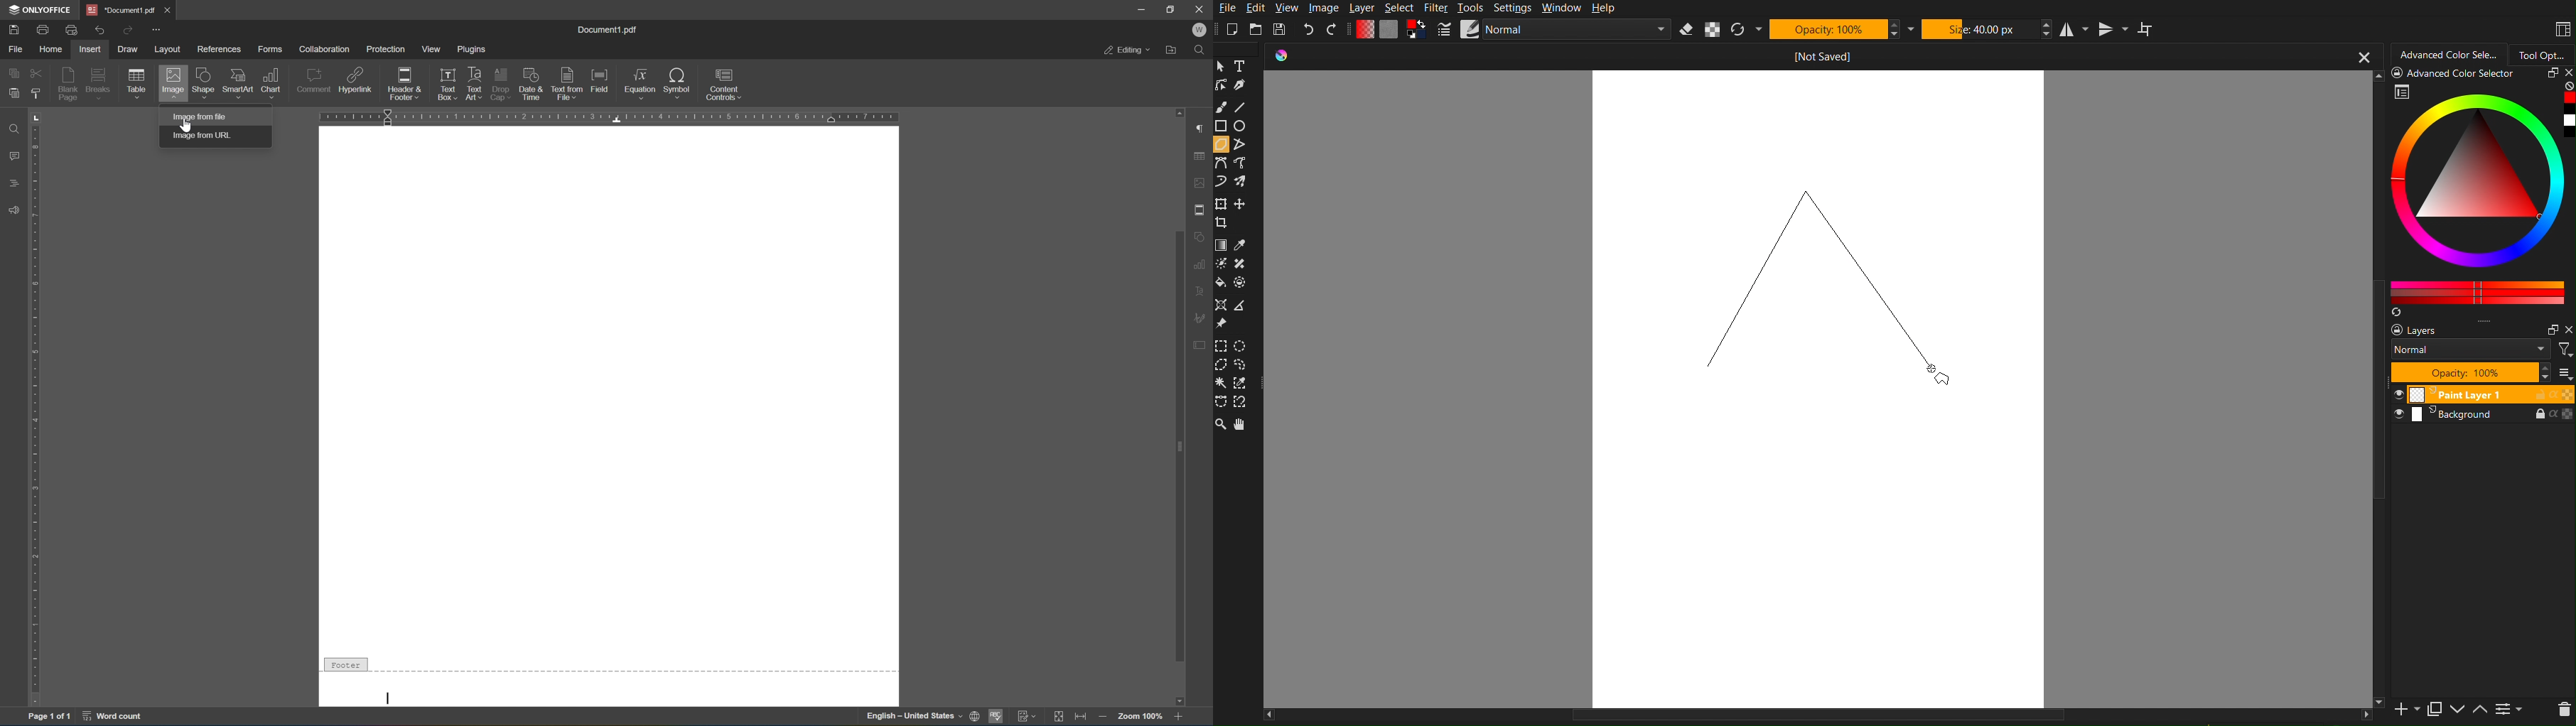 The width and height of the screenshot is (2576, 728). What do you see at coordinates (398, 84) in the screenshot?
I see `header & footer` at bounding box center [398, 84].